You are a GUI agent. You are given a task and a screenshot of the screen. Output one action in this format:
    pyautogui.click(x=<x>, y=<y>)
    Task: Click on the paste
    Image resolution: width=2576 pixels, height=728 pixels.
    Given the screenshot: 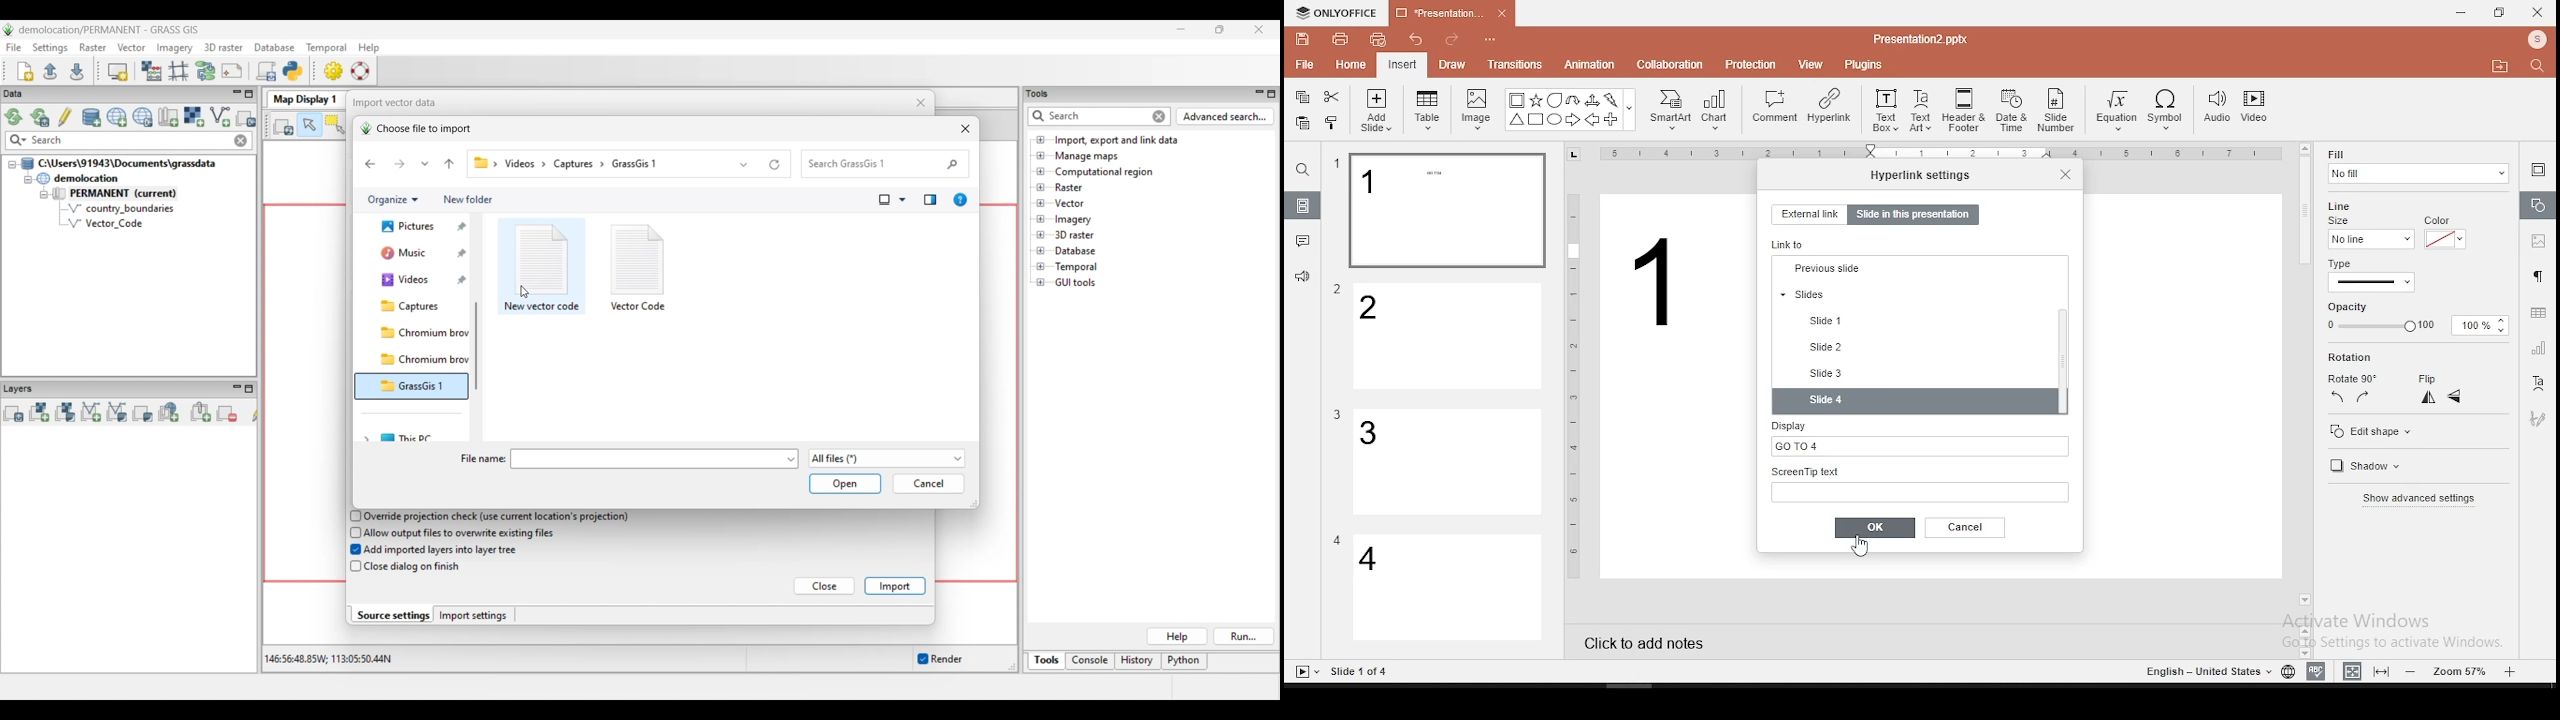 What is the action you would take?
    pyautogui.click(x=1301, y=123)
    